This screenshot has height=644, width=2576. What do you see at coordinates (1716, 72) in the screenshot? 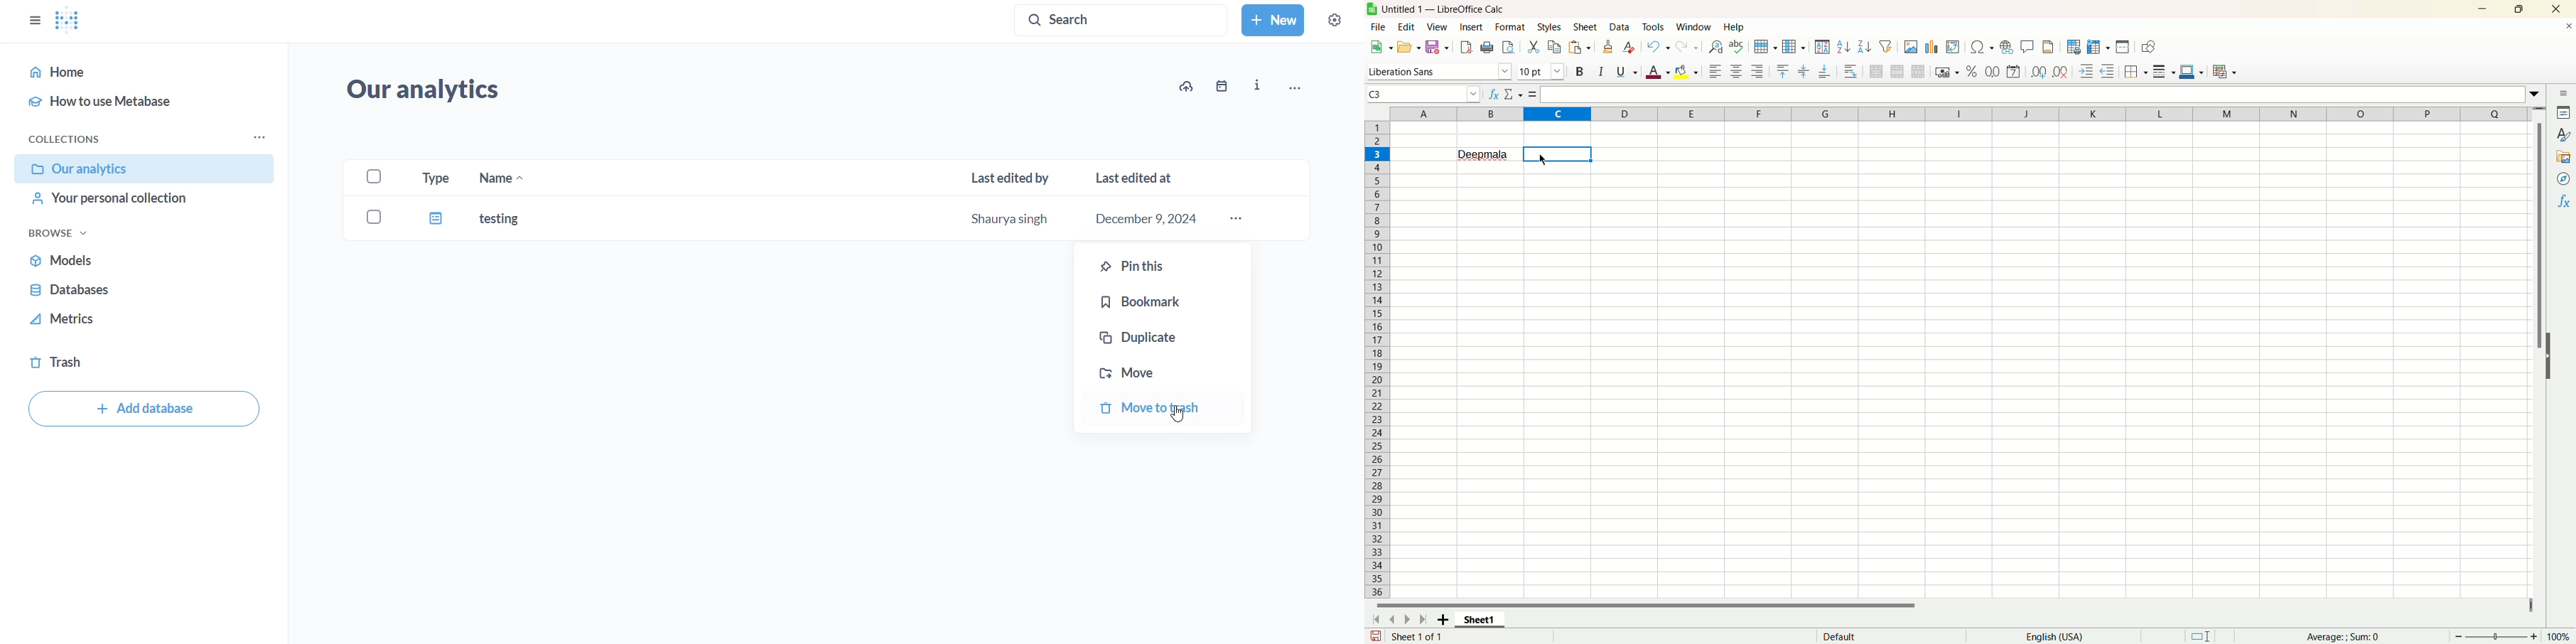
I see `align left` at bounding box center [1716, 72].